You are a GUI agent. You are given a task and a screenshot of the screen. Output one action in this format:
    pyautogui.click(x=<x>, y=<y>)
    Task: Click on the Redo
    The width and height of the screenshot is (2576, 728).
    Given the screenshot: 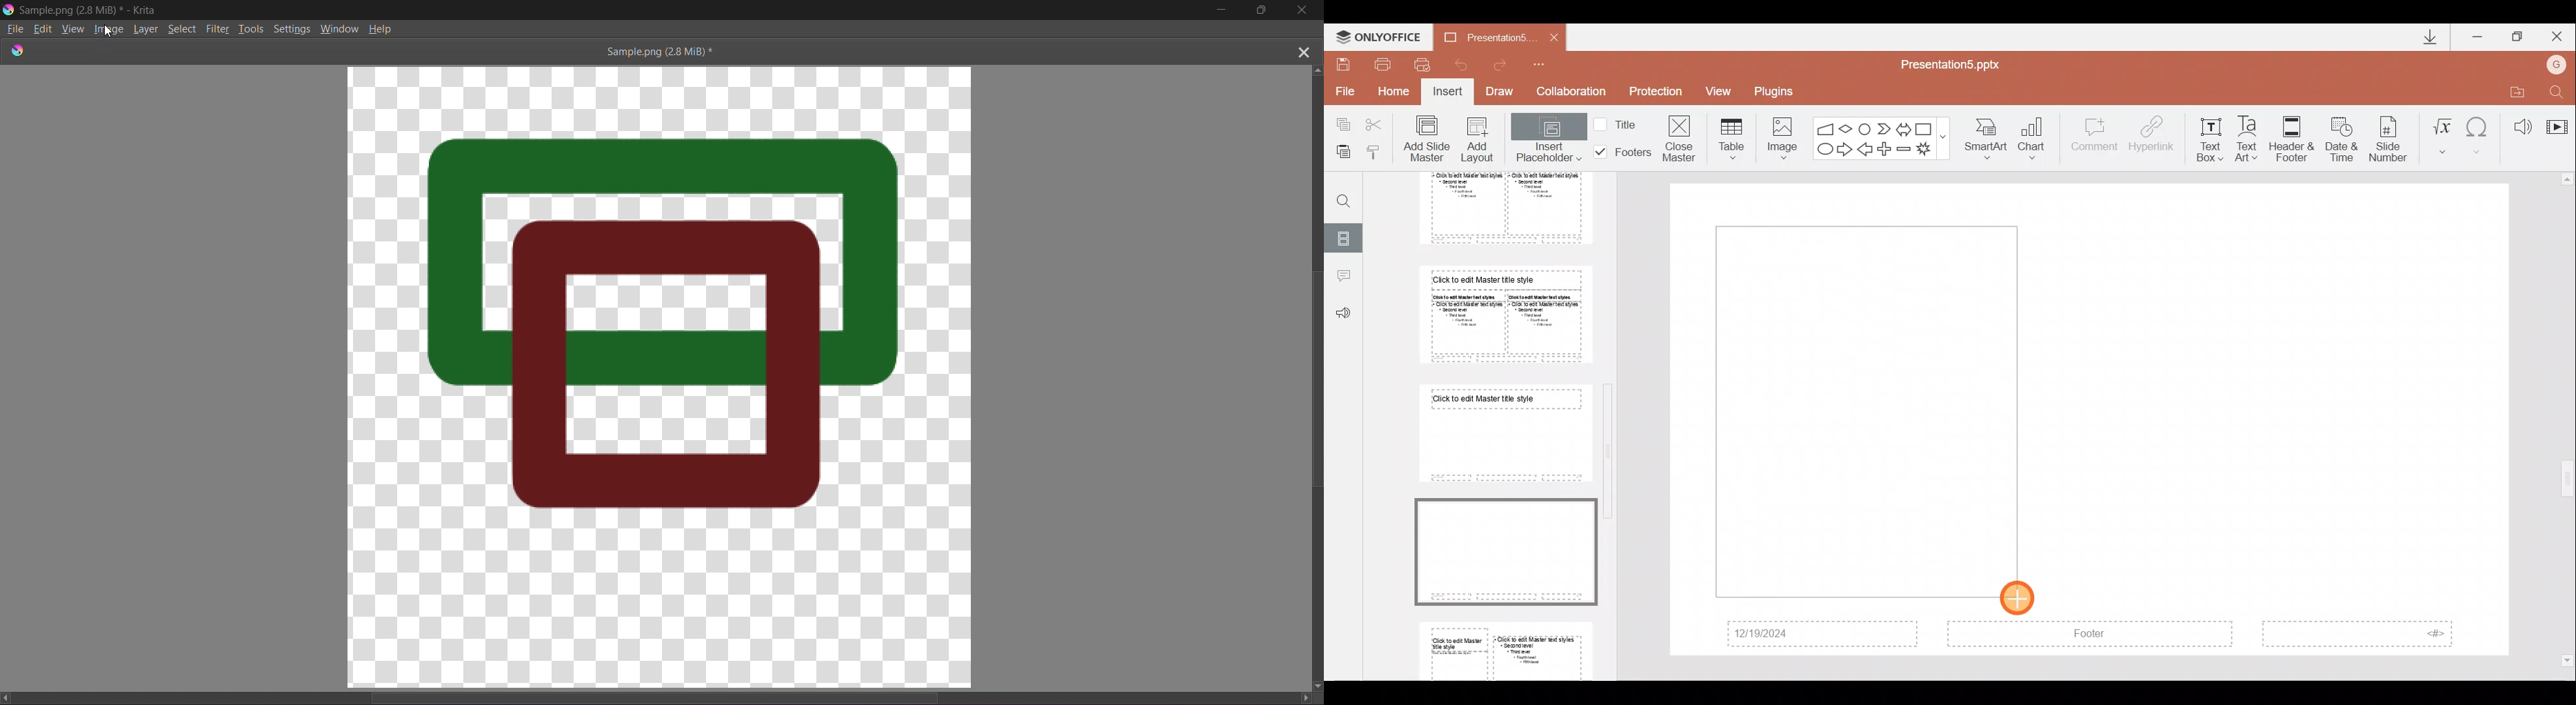 What is the action you would take?
    pyautogui.click(x=1505, y=65)
    